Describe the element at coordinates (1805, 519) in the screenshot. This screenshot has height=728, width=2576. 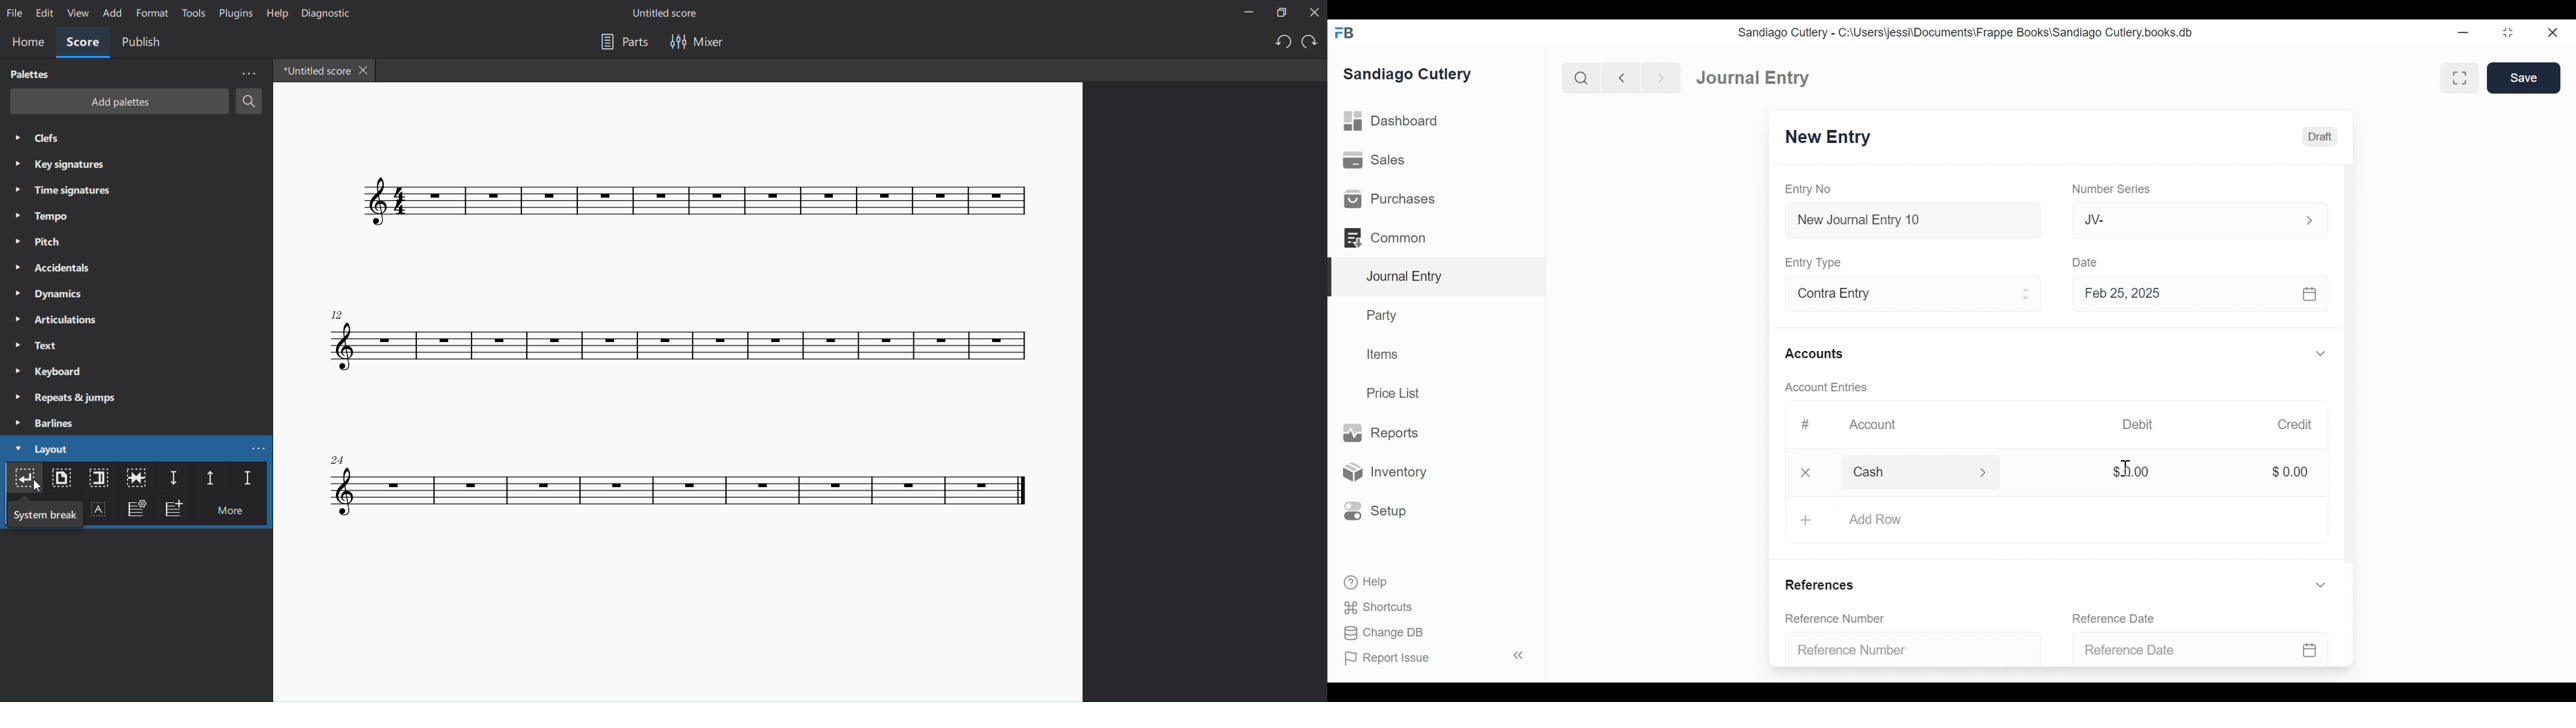
I see `+` at that location.